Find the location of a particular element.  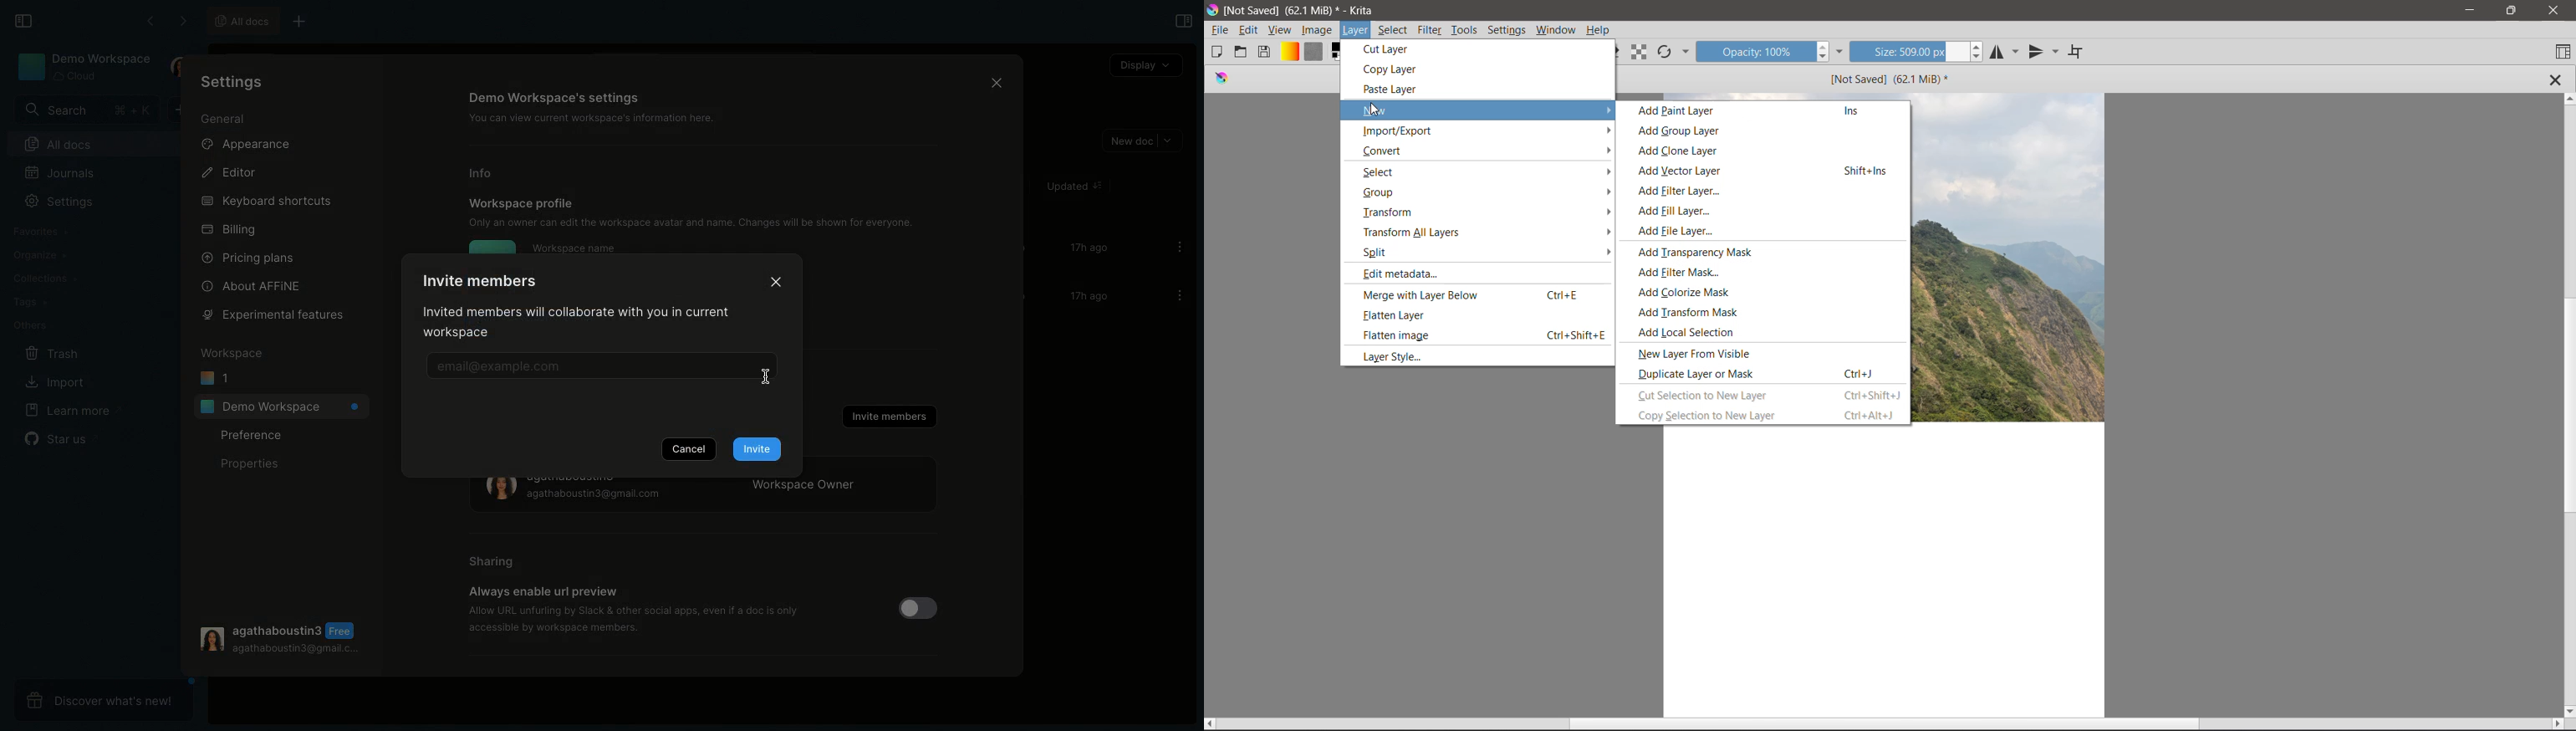

Collapse sidebar is located at coordinates (23, 20).